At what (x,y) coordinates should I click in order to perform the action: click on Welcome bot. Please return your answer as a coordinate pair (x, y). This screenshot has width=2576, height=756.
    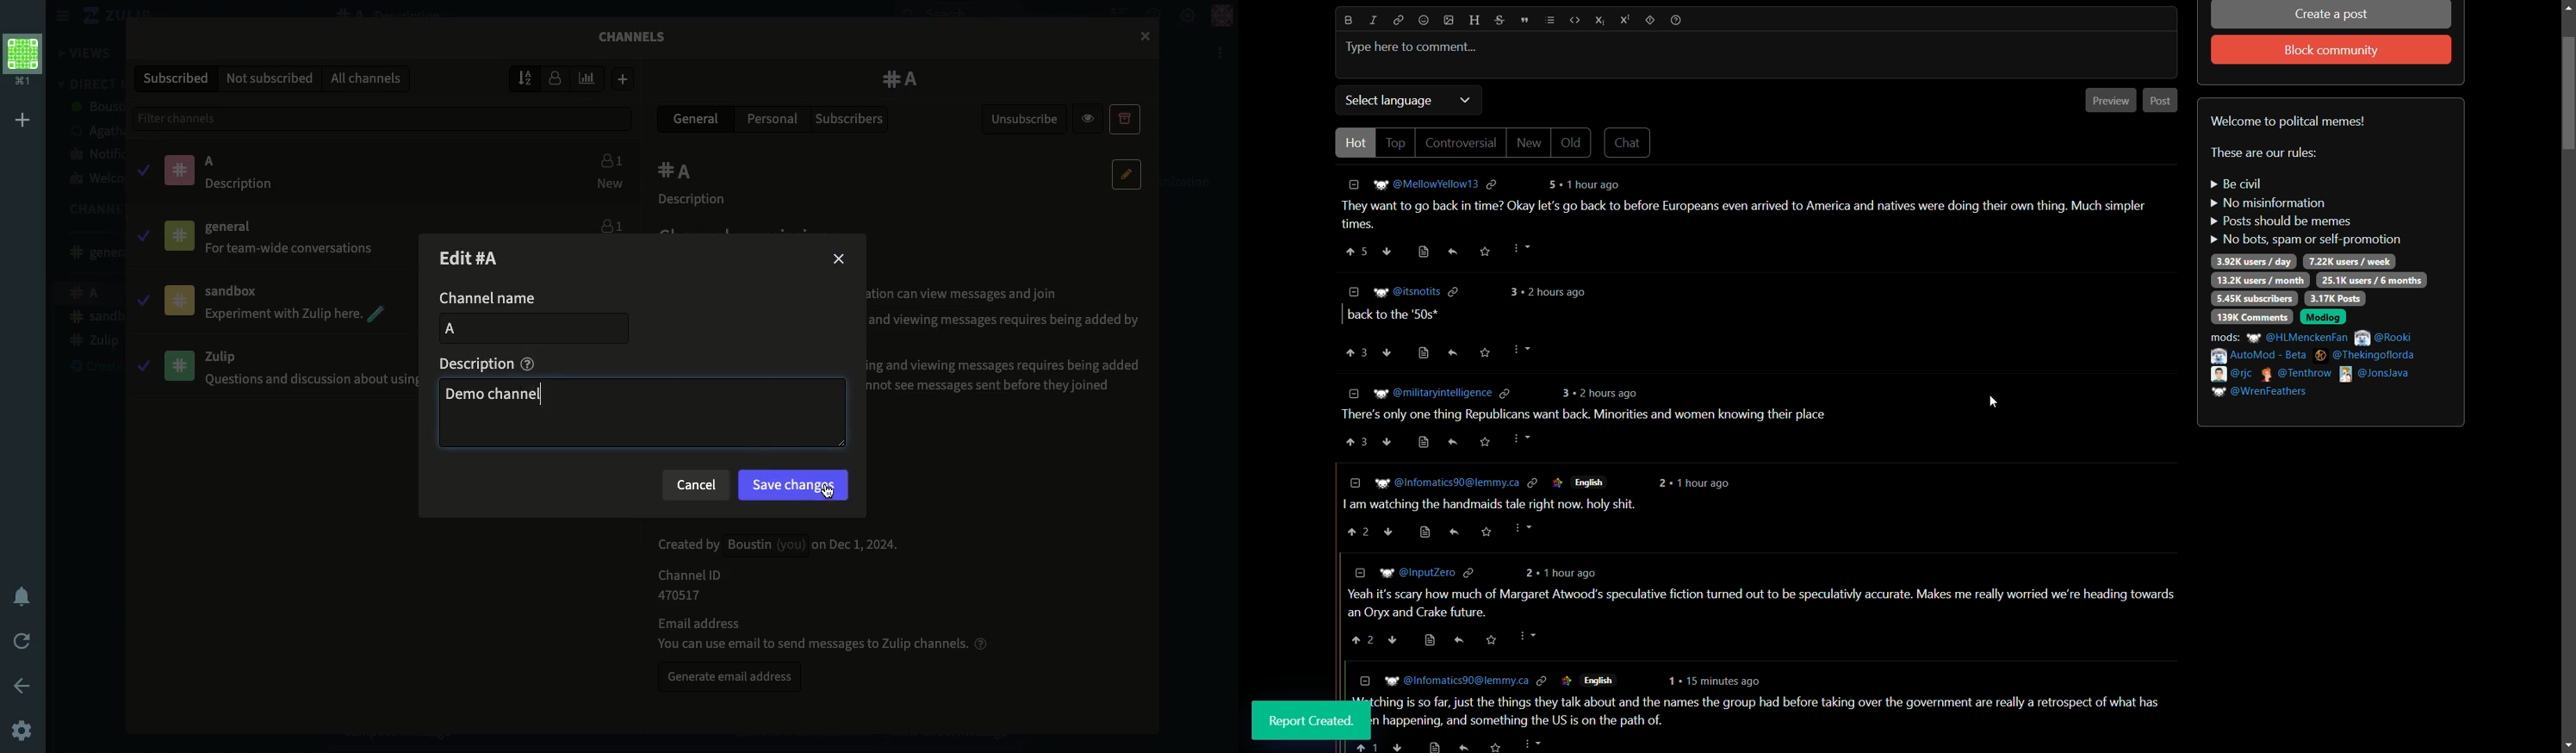
    Looking at the image, I should click on (96, 179).